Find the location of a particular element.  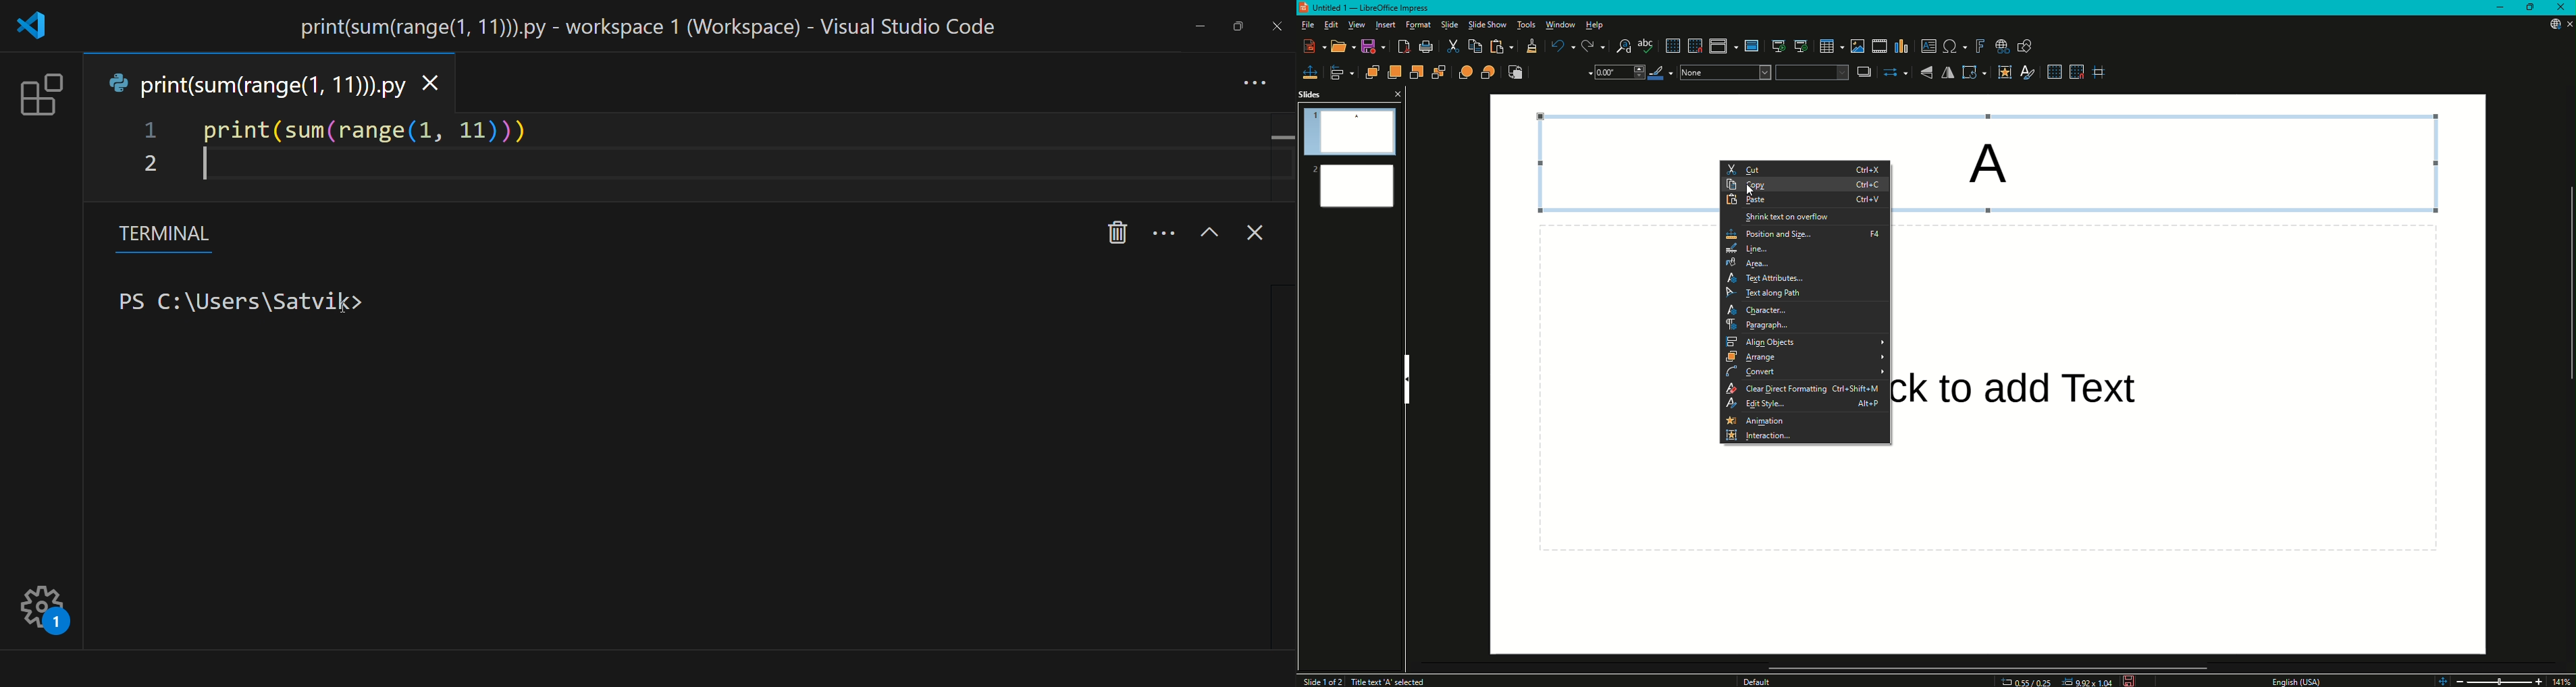

Show Draw Function is located at coordinates (2024, 46).